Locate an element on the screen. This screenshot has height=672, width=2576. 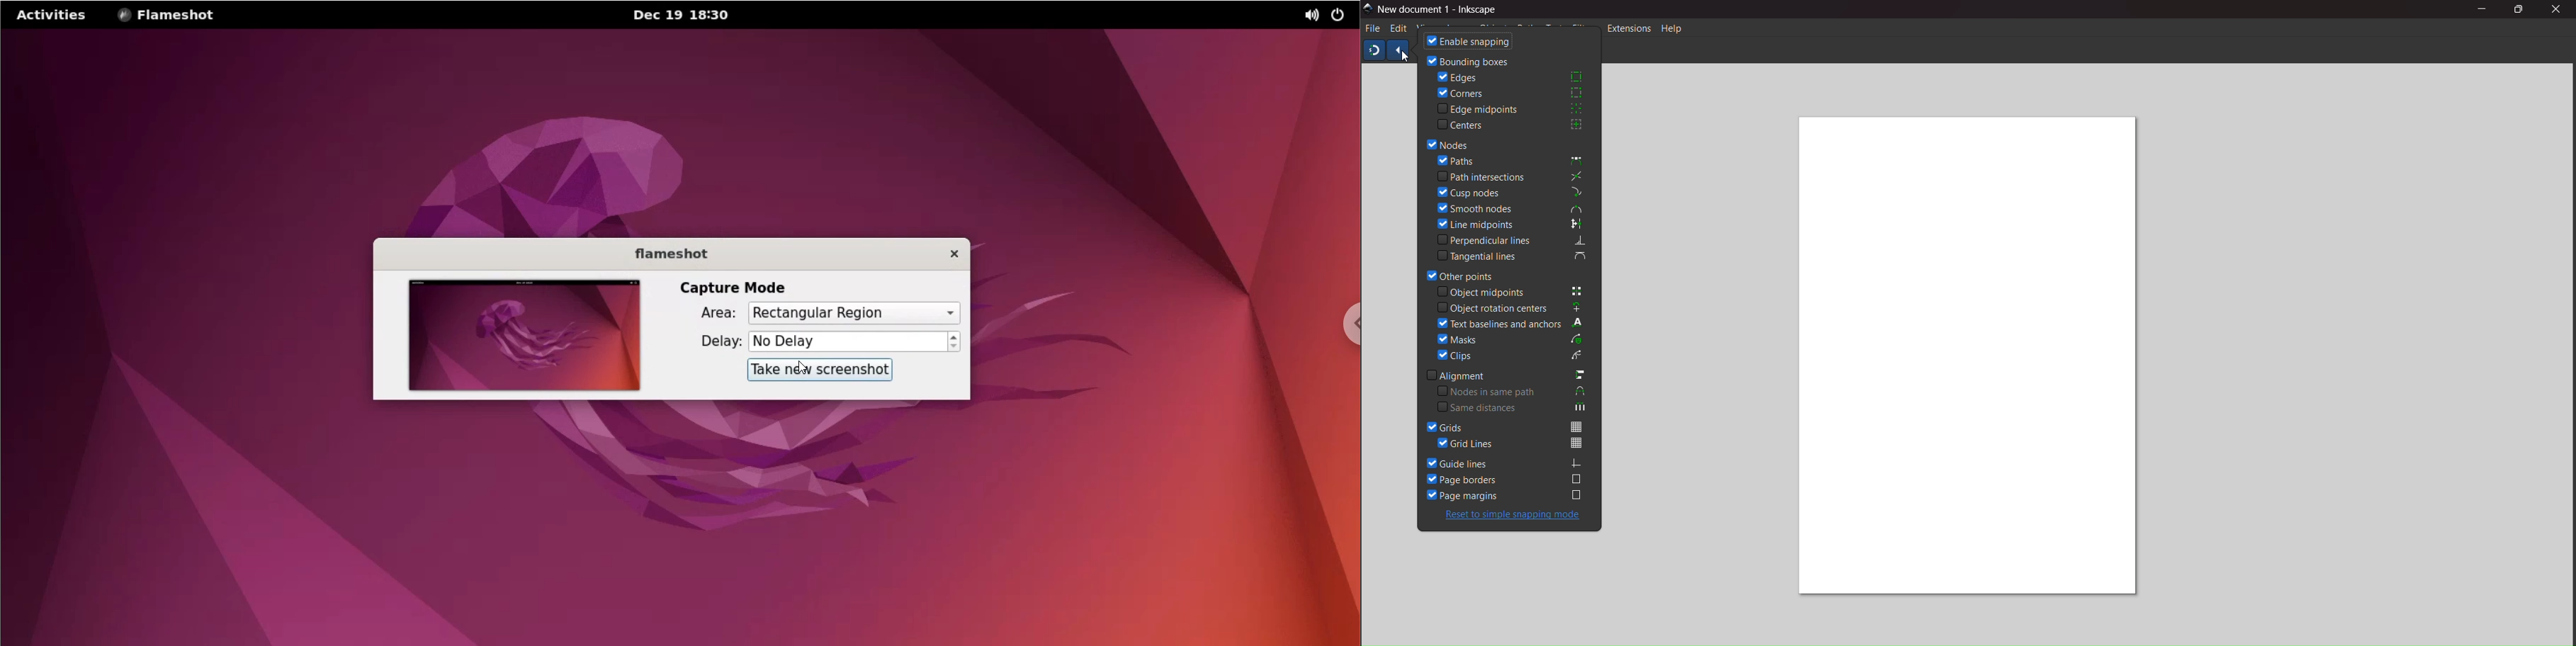
path is located at coordinates (1515, 160).